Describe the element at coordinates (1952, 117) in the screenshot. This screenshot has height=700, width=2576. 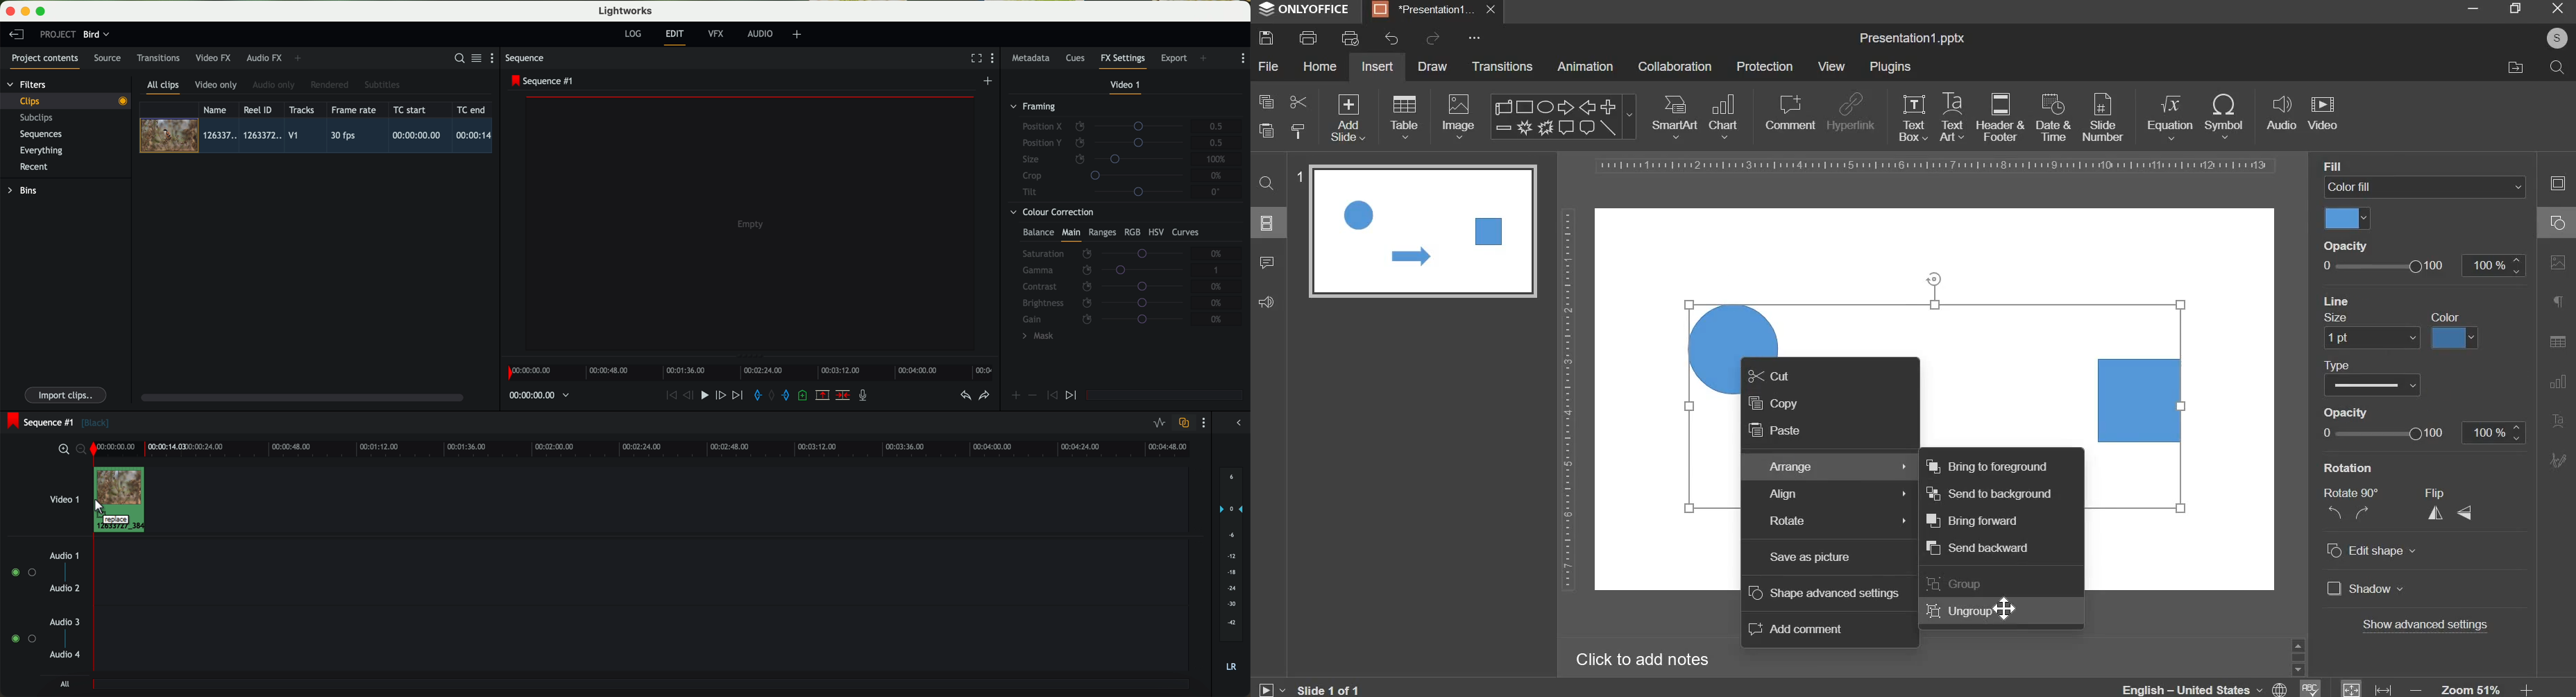
I see `text art` at that location.